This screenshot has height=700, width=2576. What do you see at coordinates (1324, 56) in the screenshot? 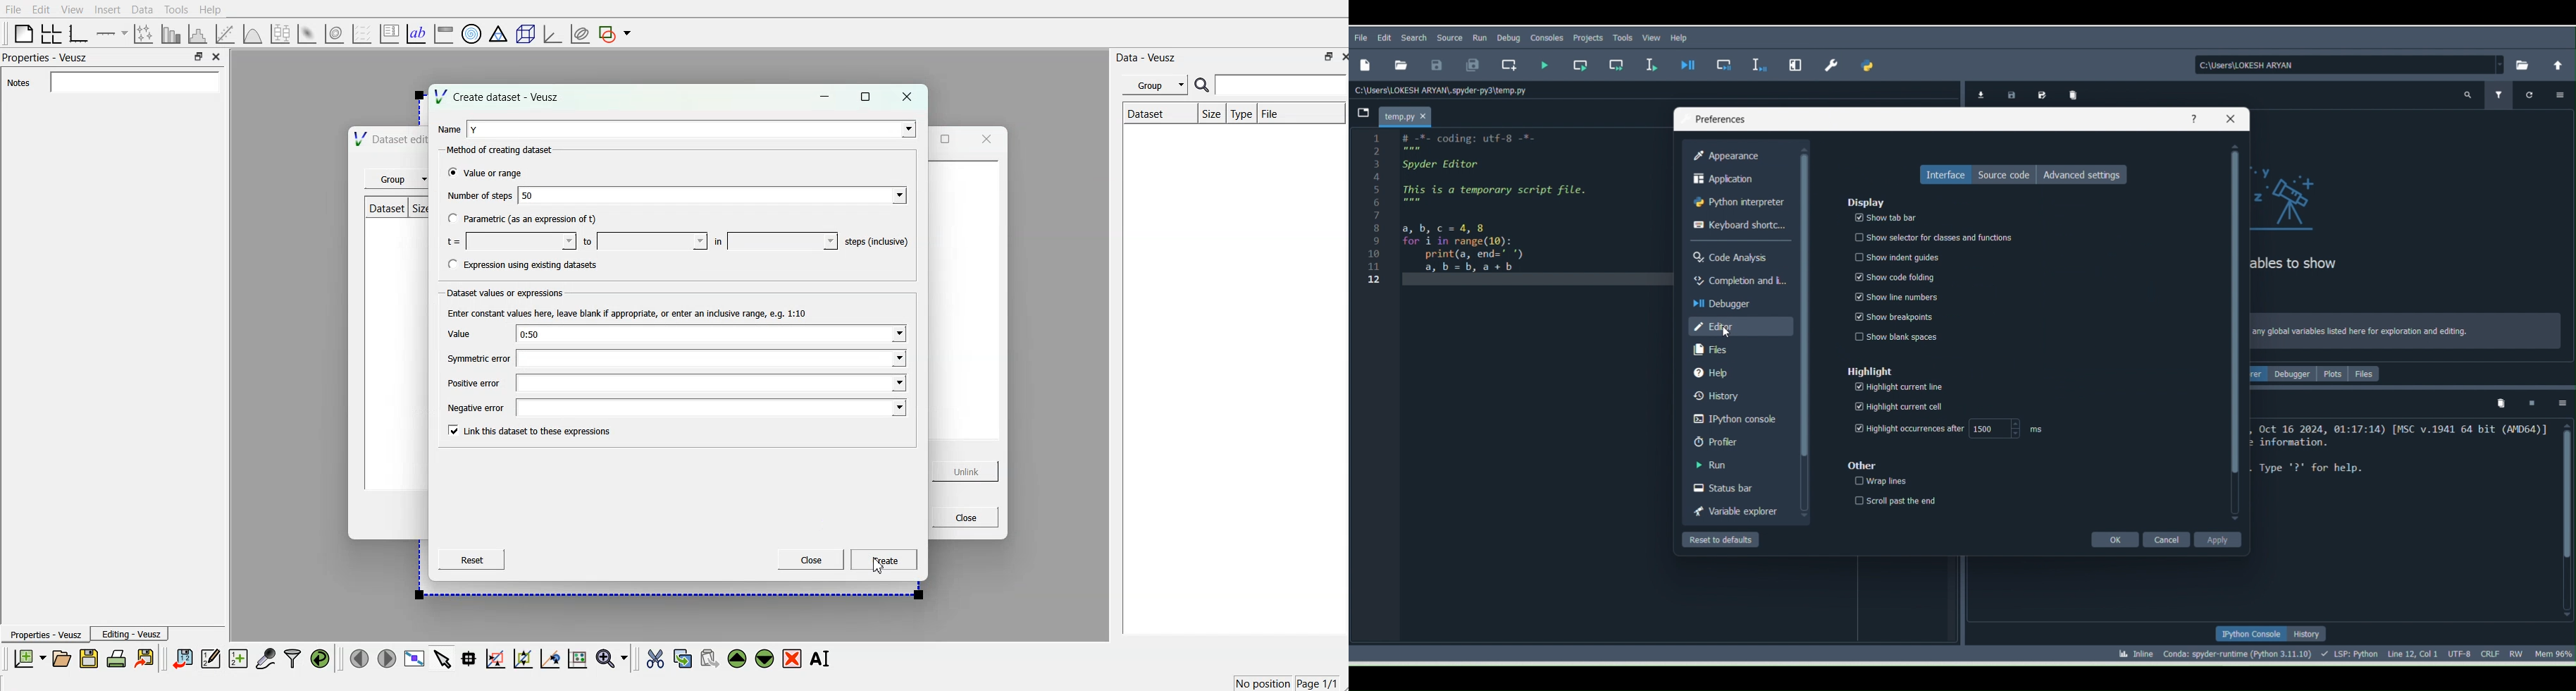
I see `minimise` at bounding box center [1324, 56].